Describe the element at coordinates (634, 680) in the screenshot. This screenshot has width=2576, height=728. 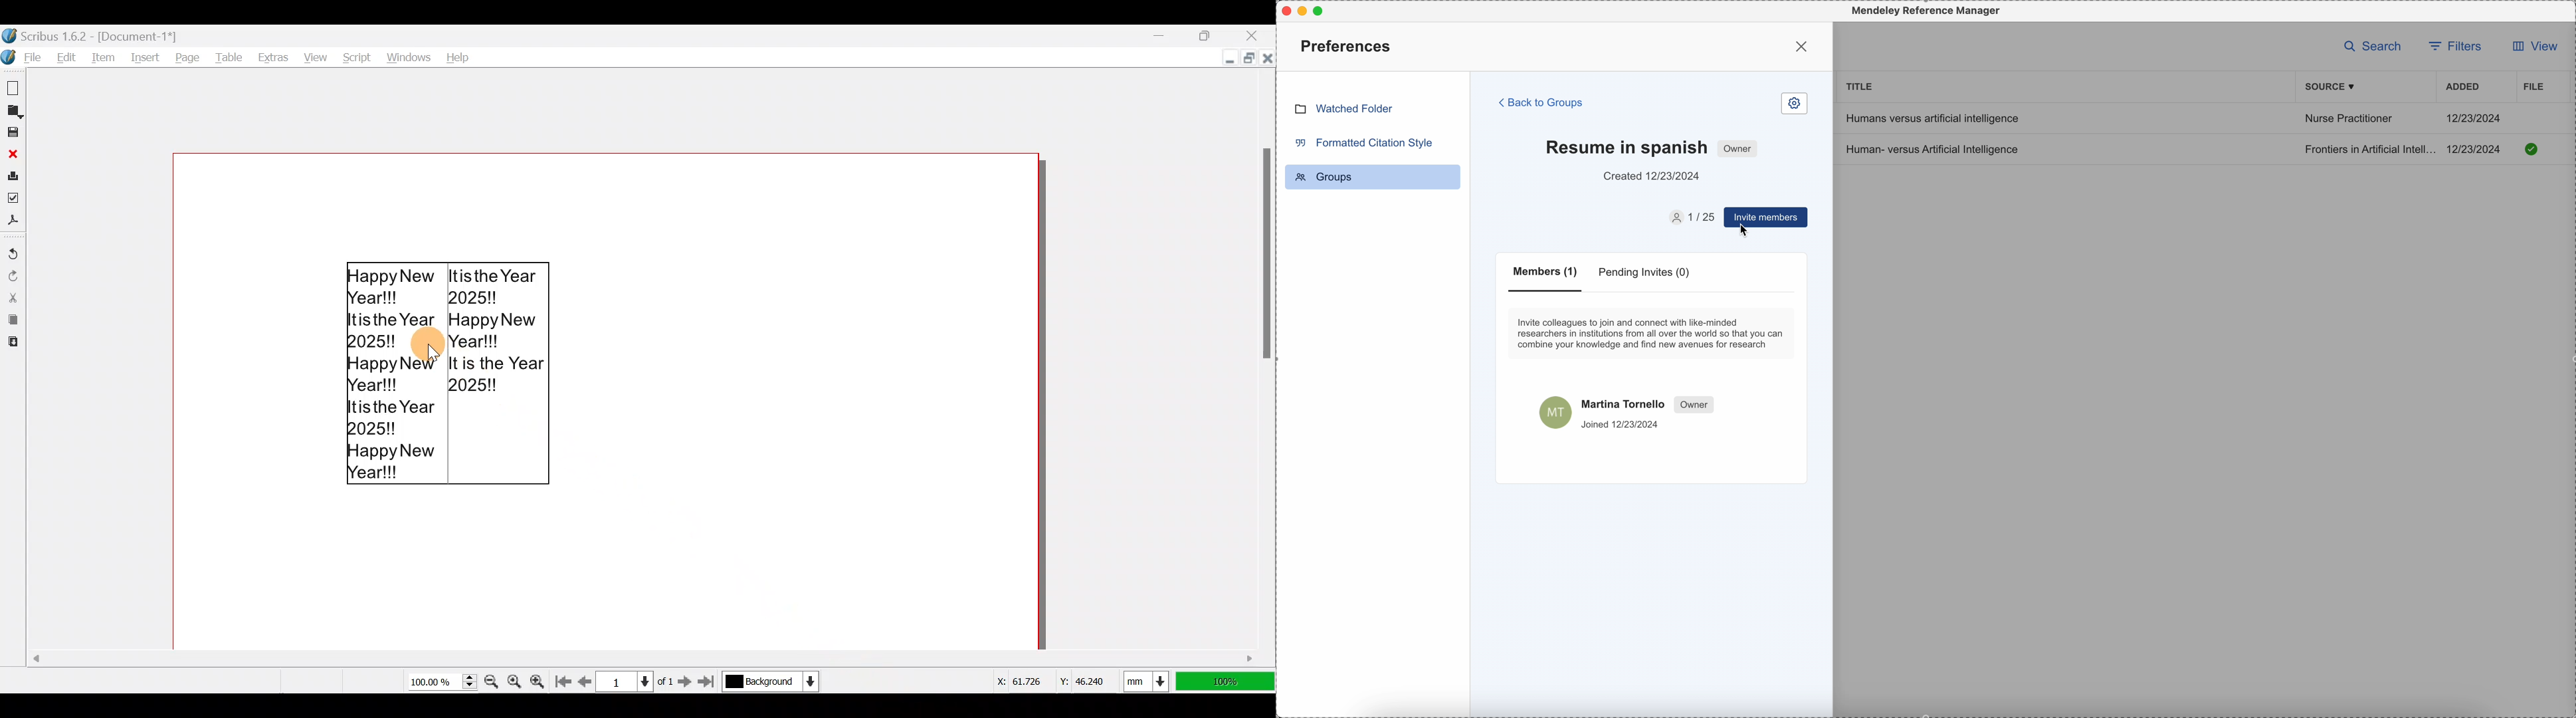
I see `Select current page` at that location.